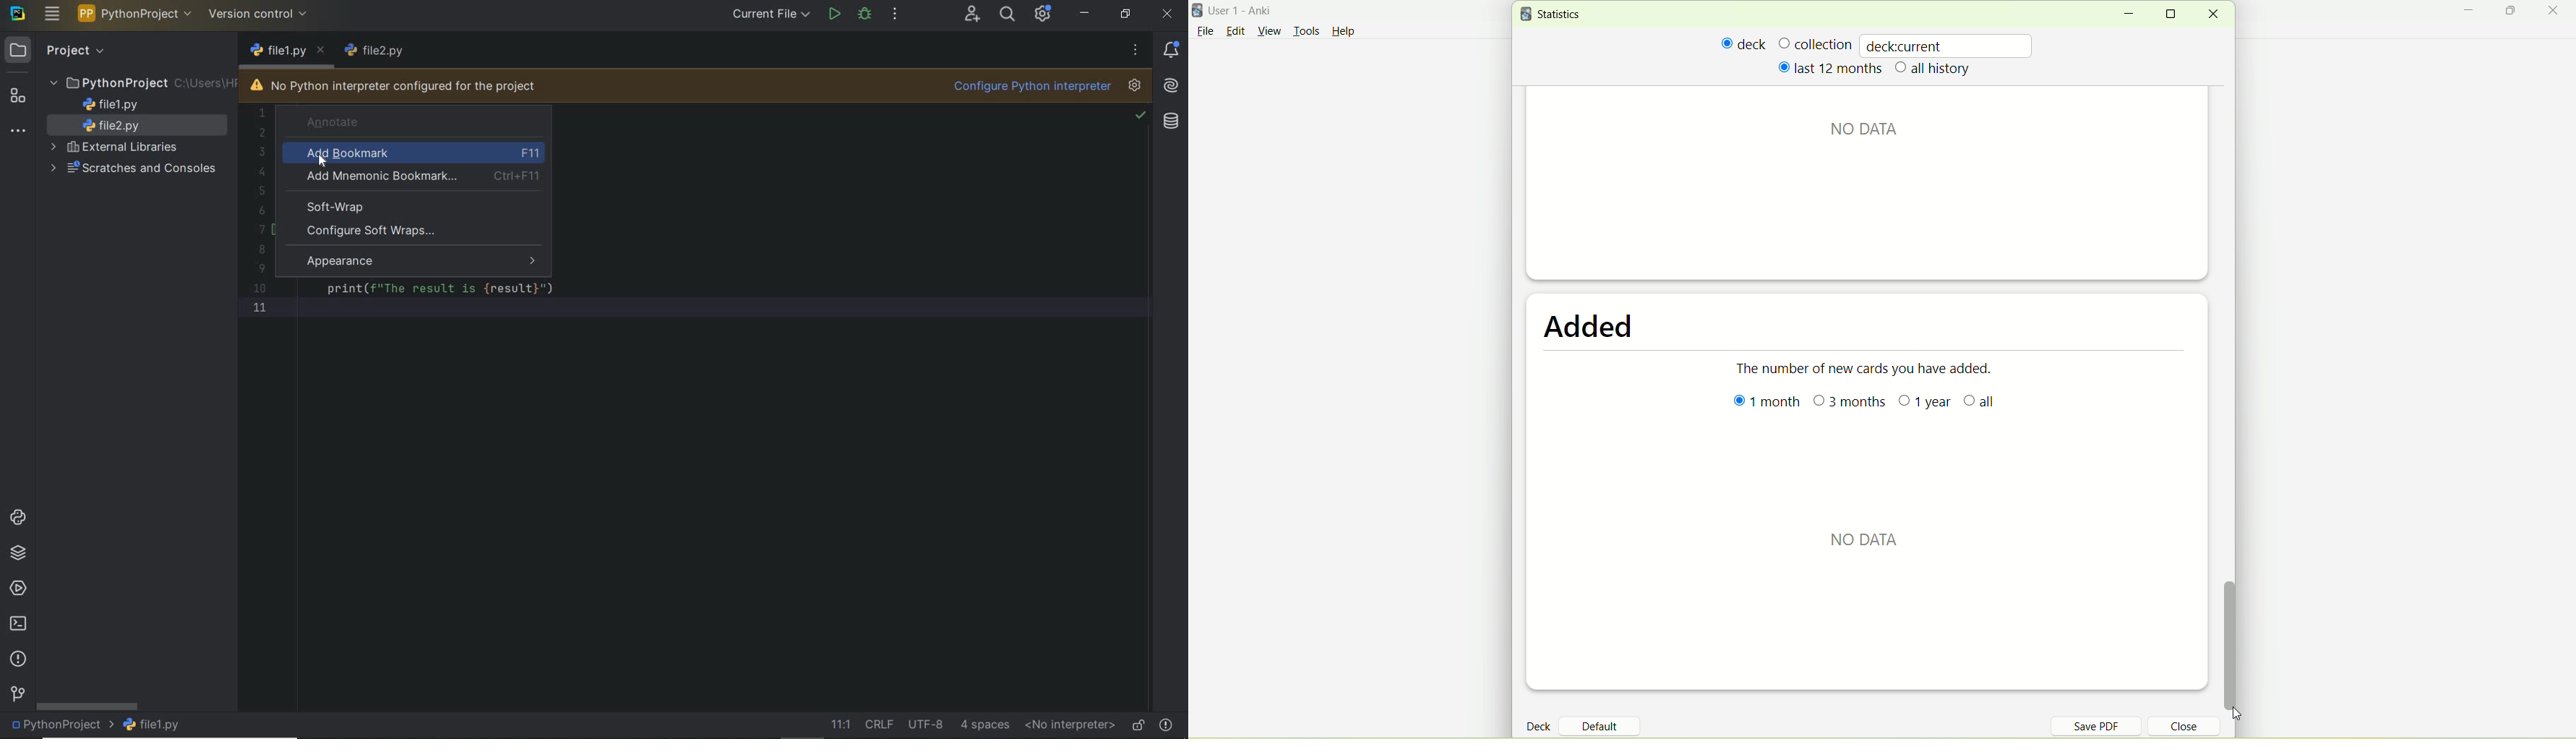  I want to click on No data, so click(1866, 533).